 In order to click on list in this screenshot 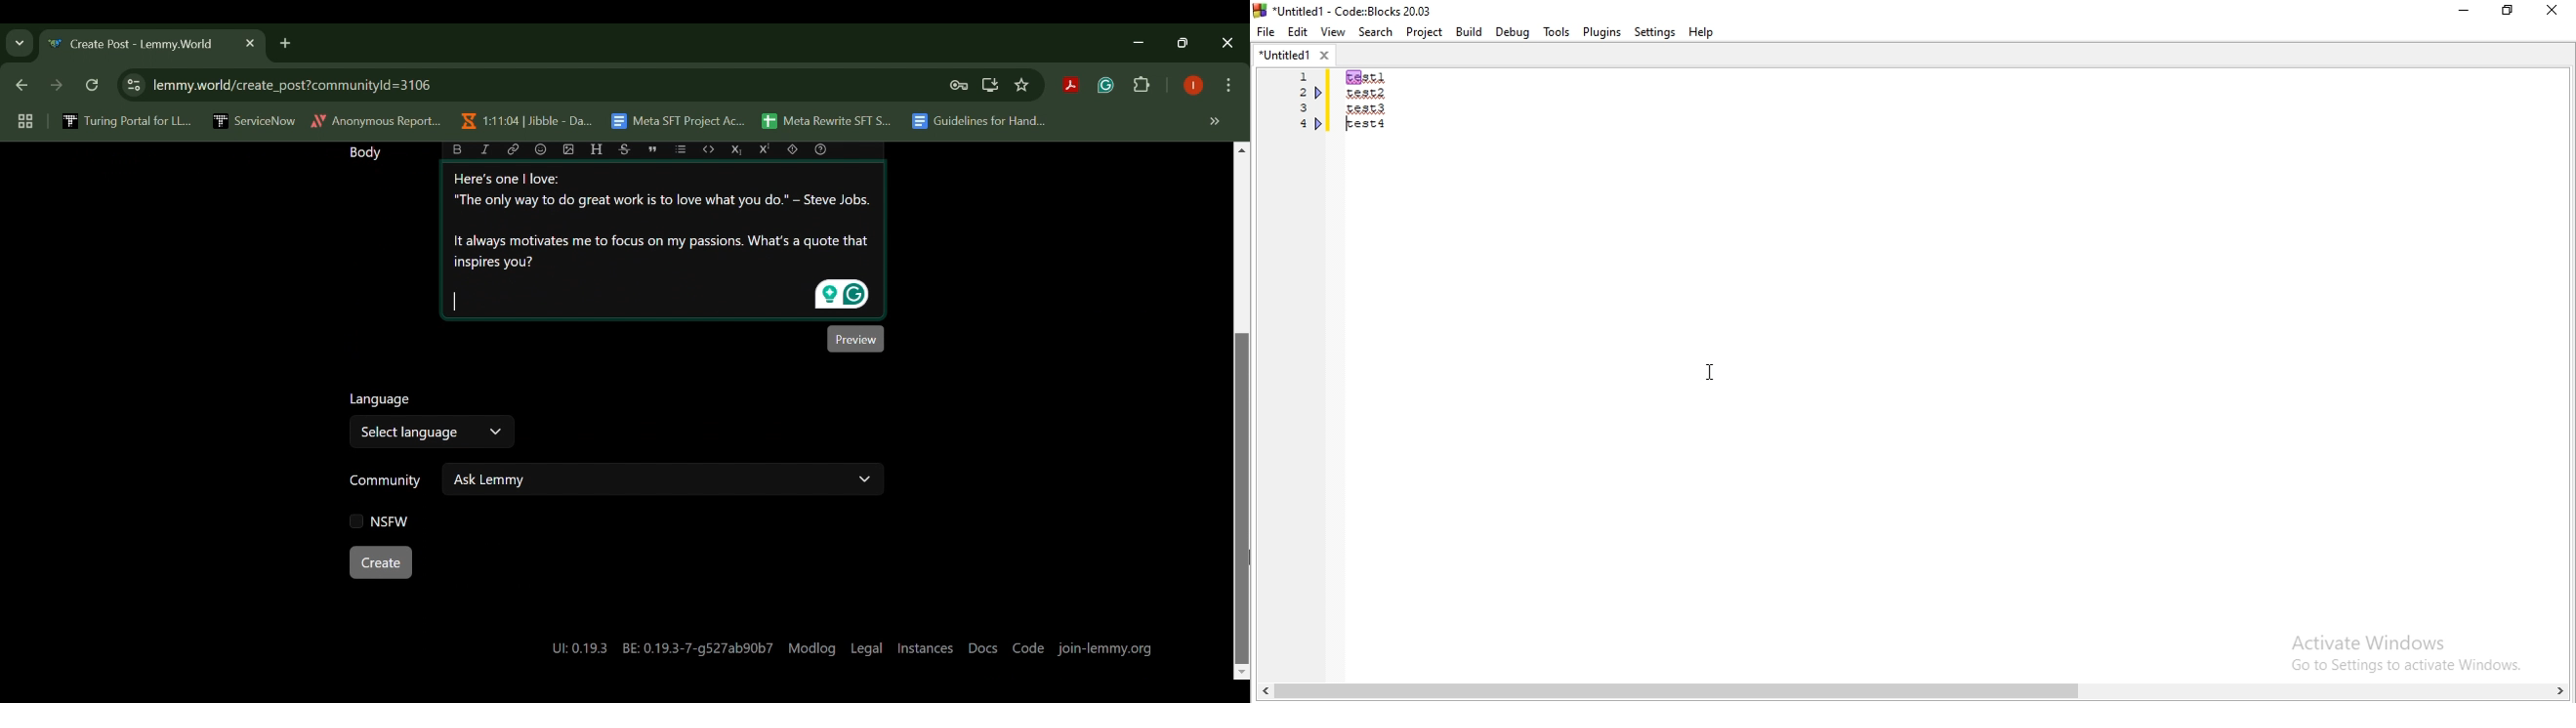, I will do `click(683, 149)`.